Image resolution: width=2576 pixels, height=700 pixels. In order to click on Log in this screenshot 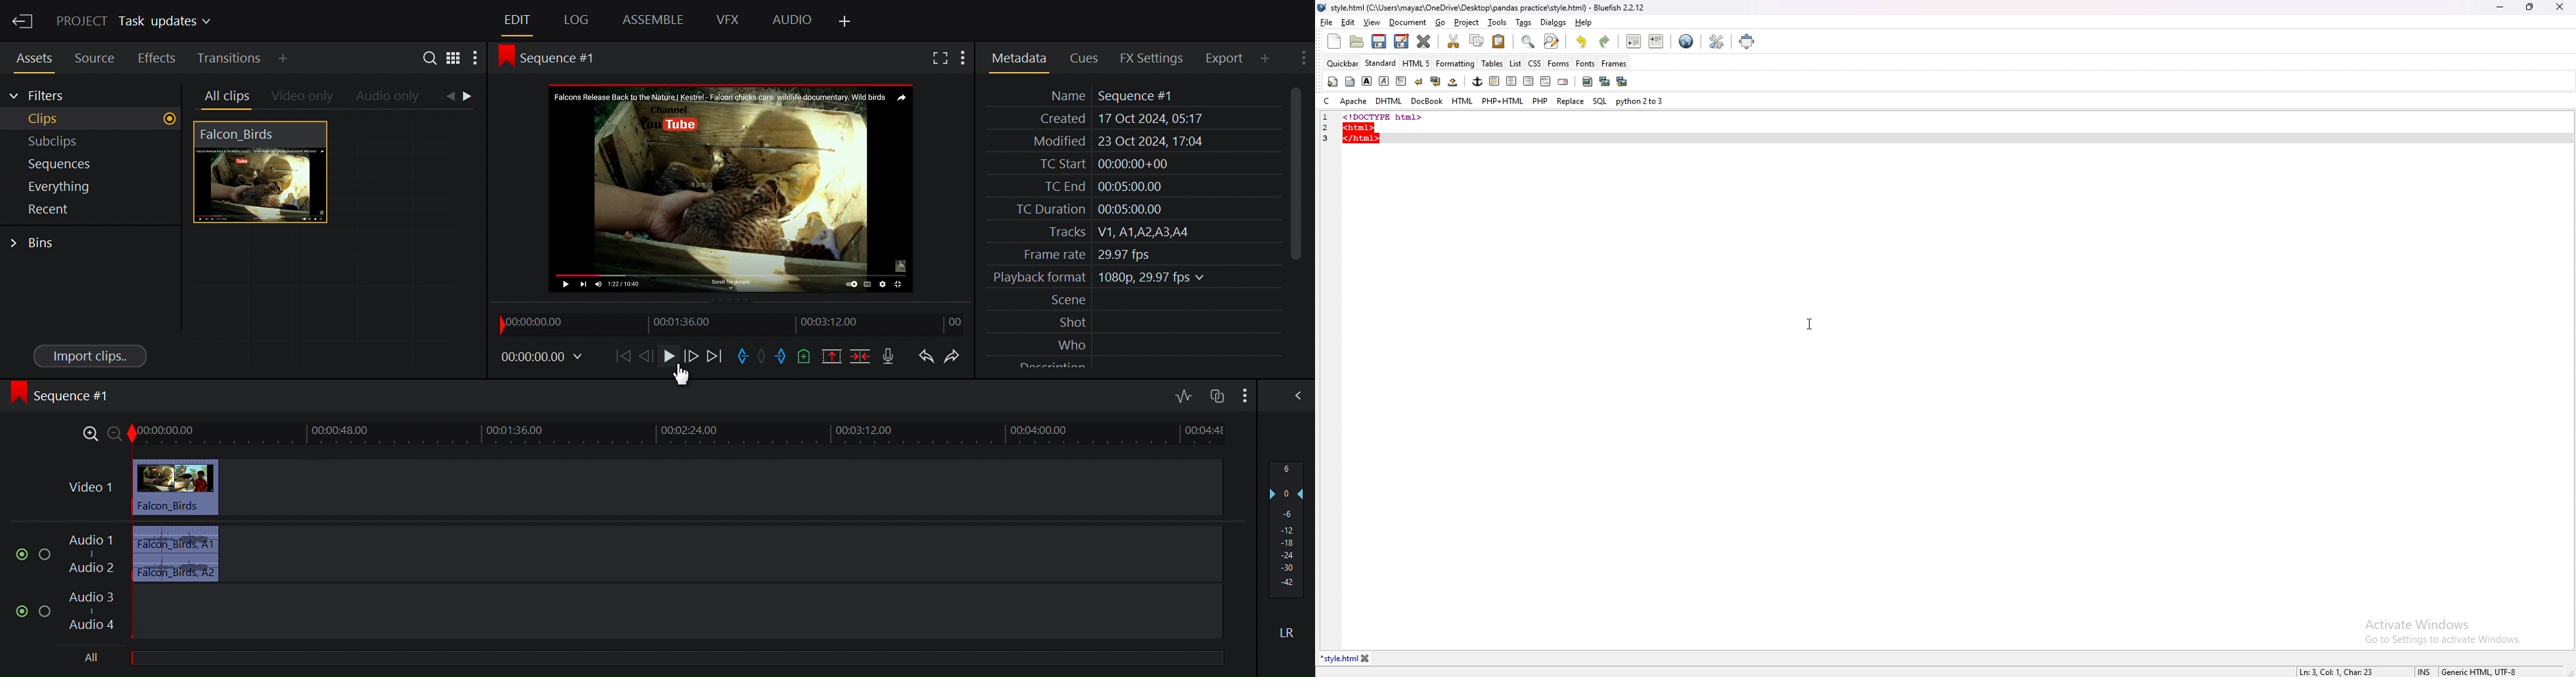, I will do `click(576, 21)`.